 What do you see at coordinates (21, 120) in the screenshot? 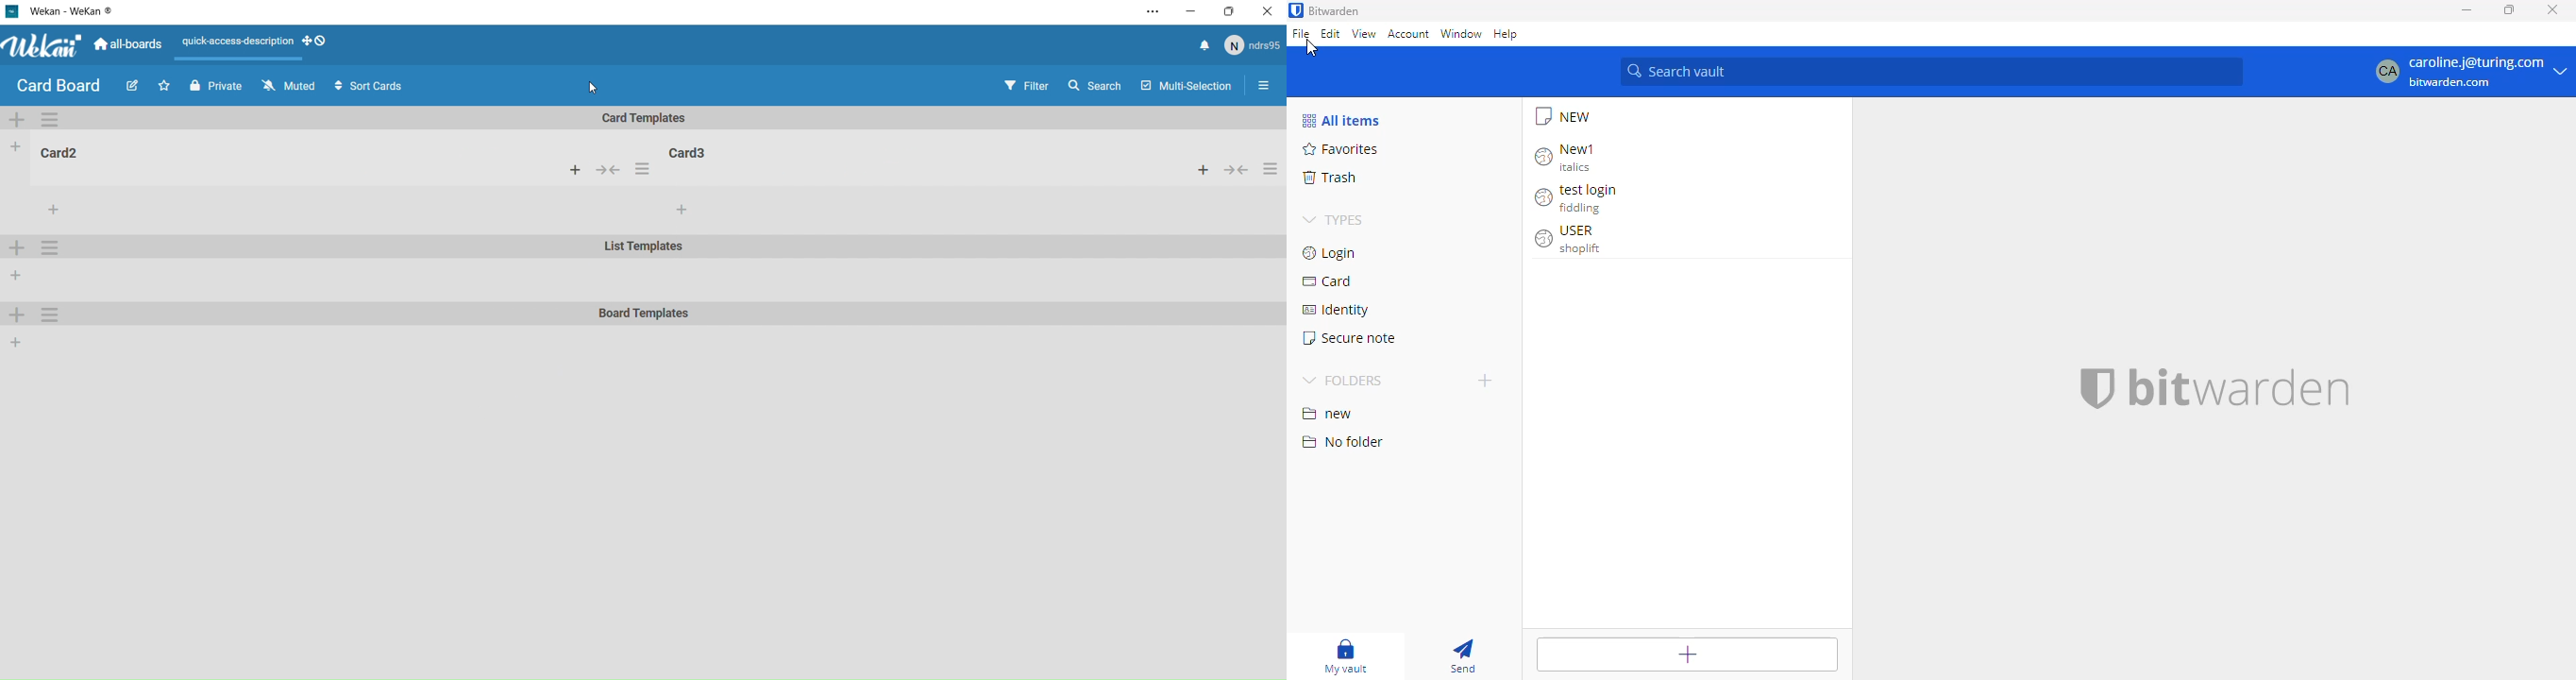
I see `add` at bounding box center [21, 120].